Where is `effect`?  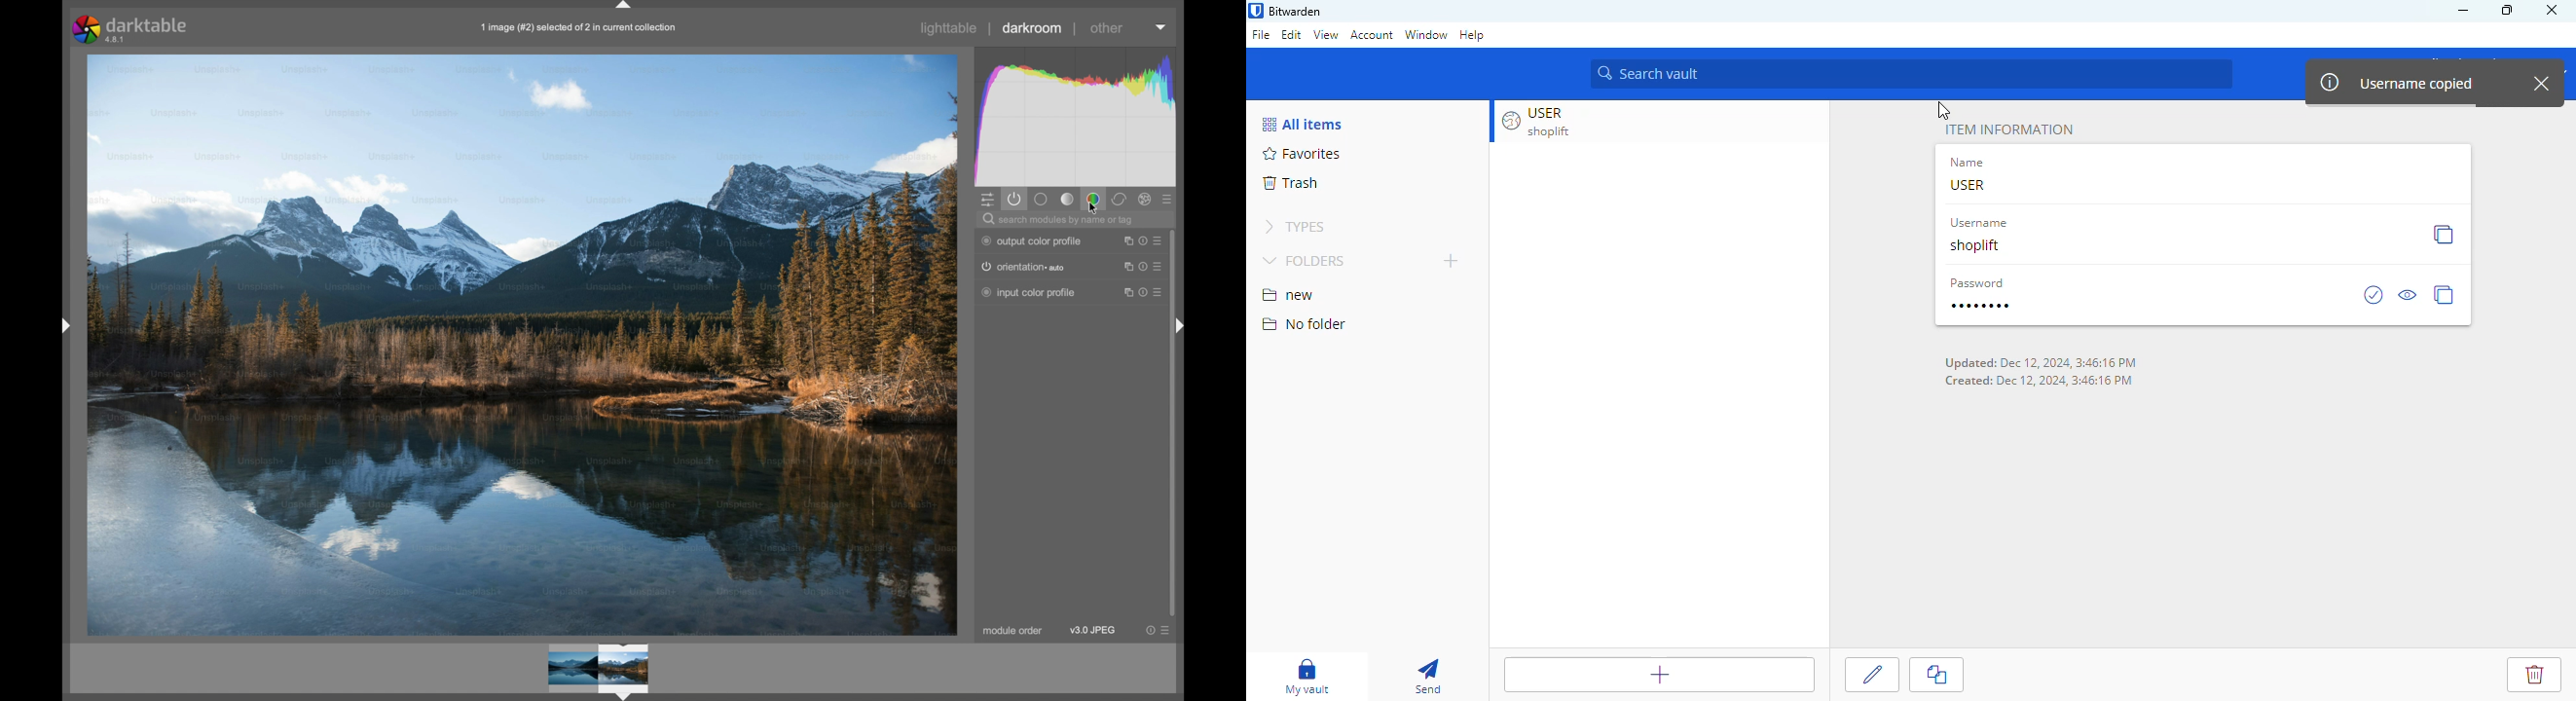 effect is located at coordinates (1146, 199).